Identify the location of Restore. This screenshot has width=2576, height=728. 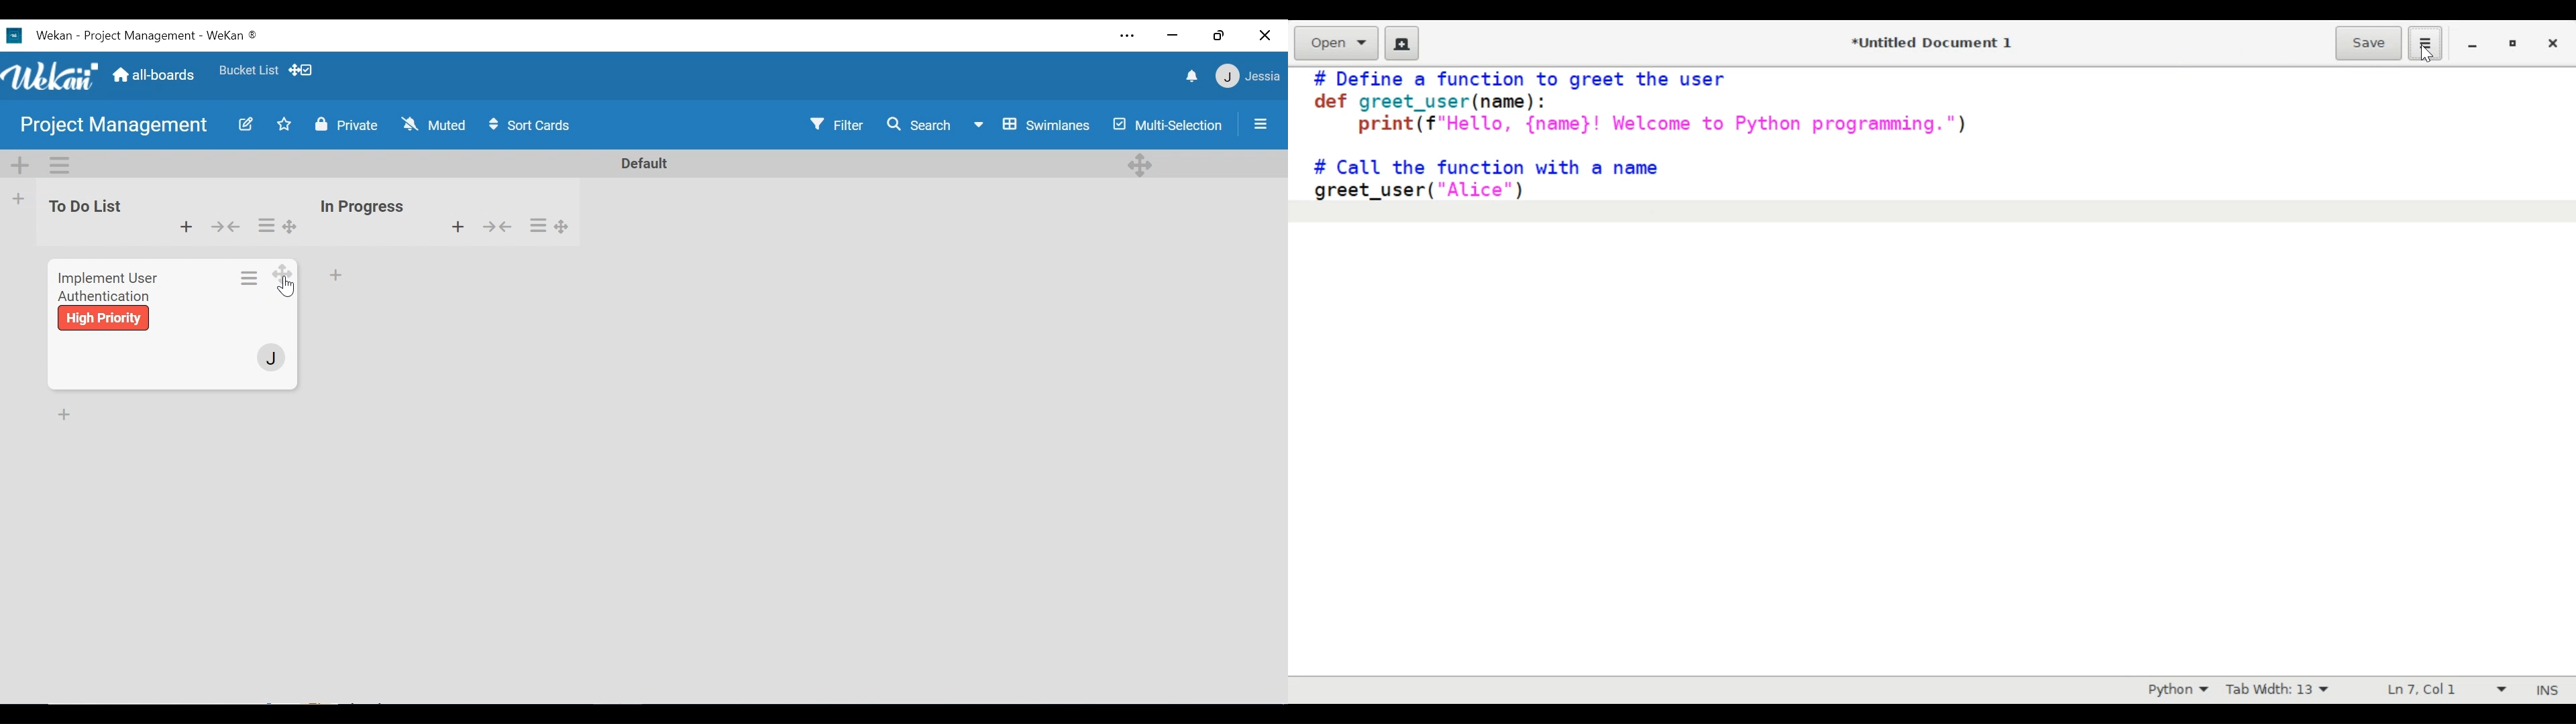
(2512, 44).